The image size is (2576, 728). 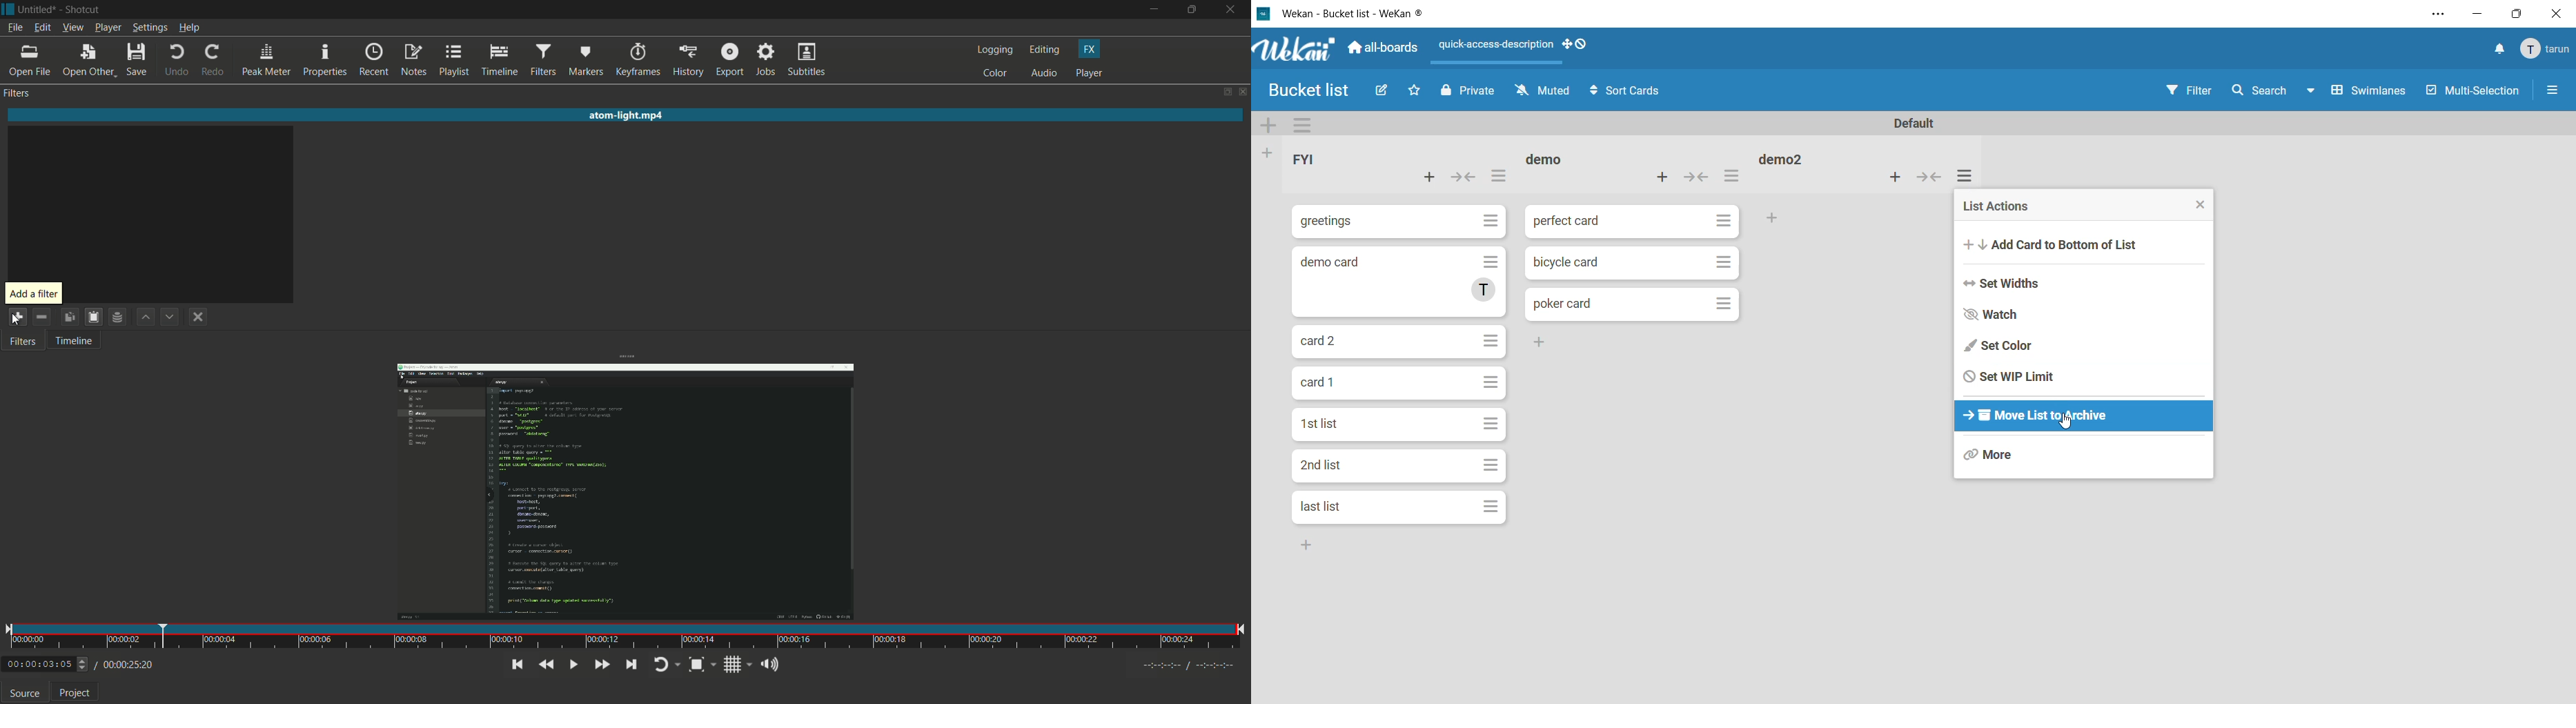 What do you see at coordinates (1562, 158) in the screenshot?
I see `list 2 ` at bounding box center [1562, 158].